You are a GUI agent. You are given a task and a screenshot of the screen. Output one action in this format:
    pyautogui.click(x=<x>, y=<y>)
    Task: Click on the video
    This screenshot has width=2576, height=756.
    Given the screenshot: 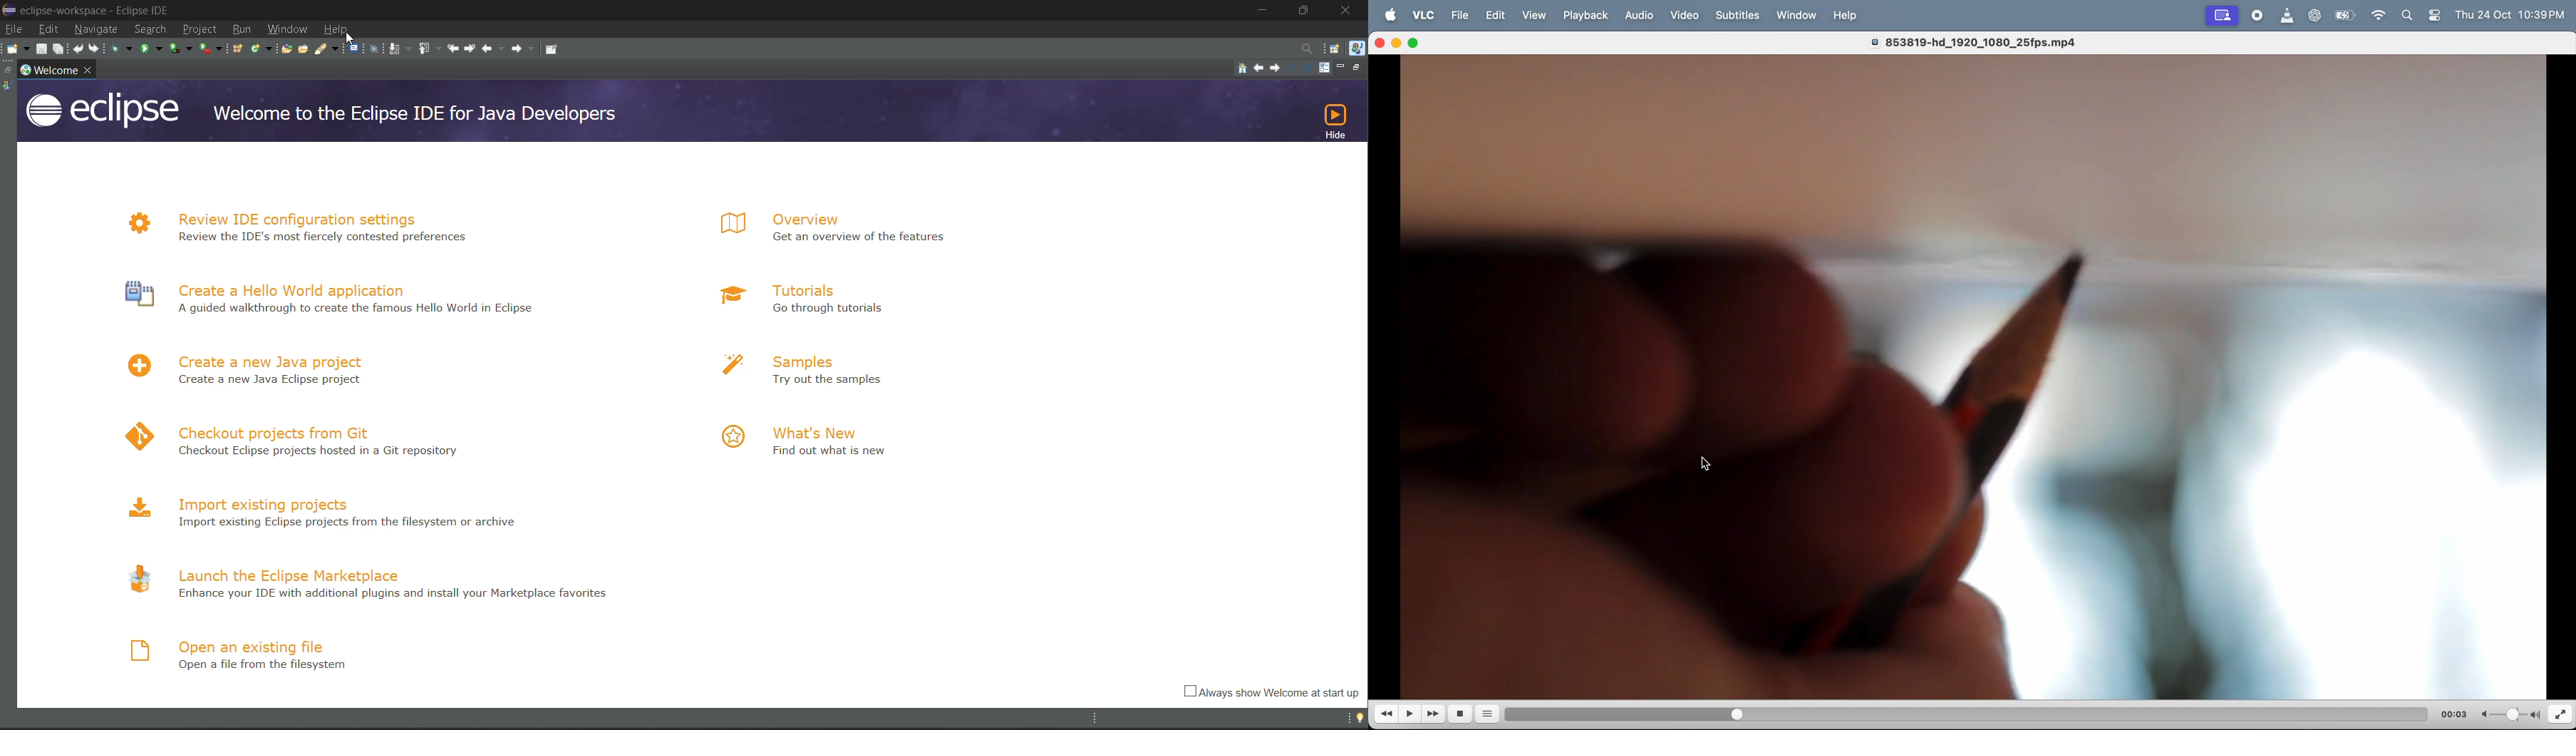 What is the action you would take?
    pyautogui.click(x=1685, y=13)
    